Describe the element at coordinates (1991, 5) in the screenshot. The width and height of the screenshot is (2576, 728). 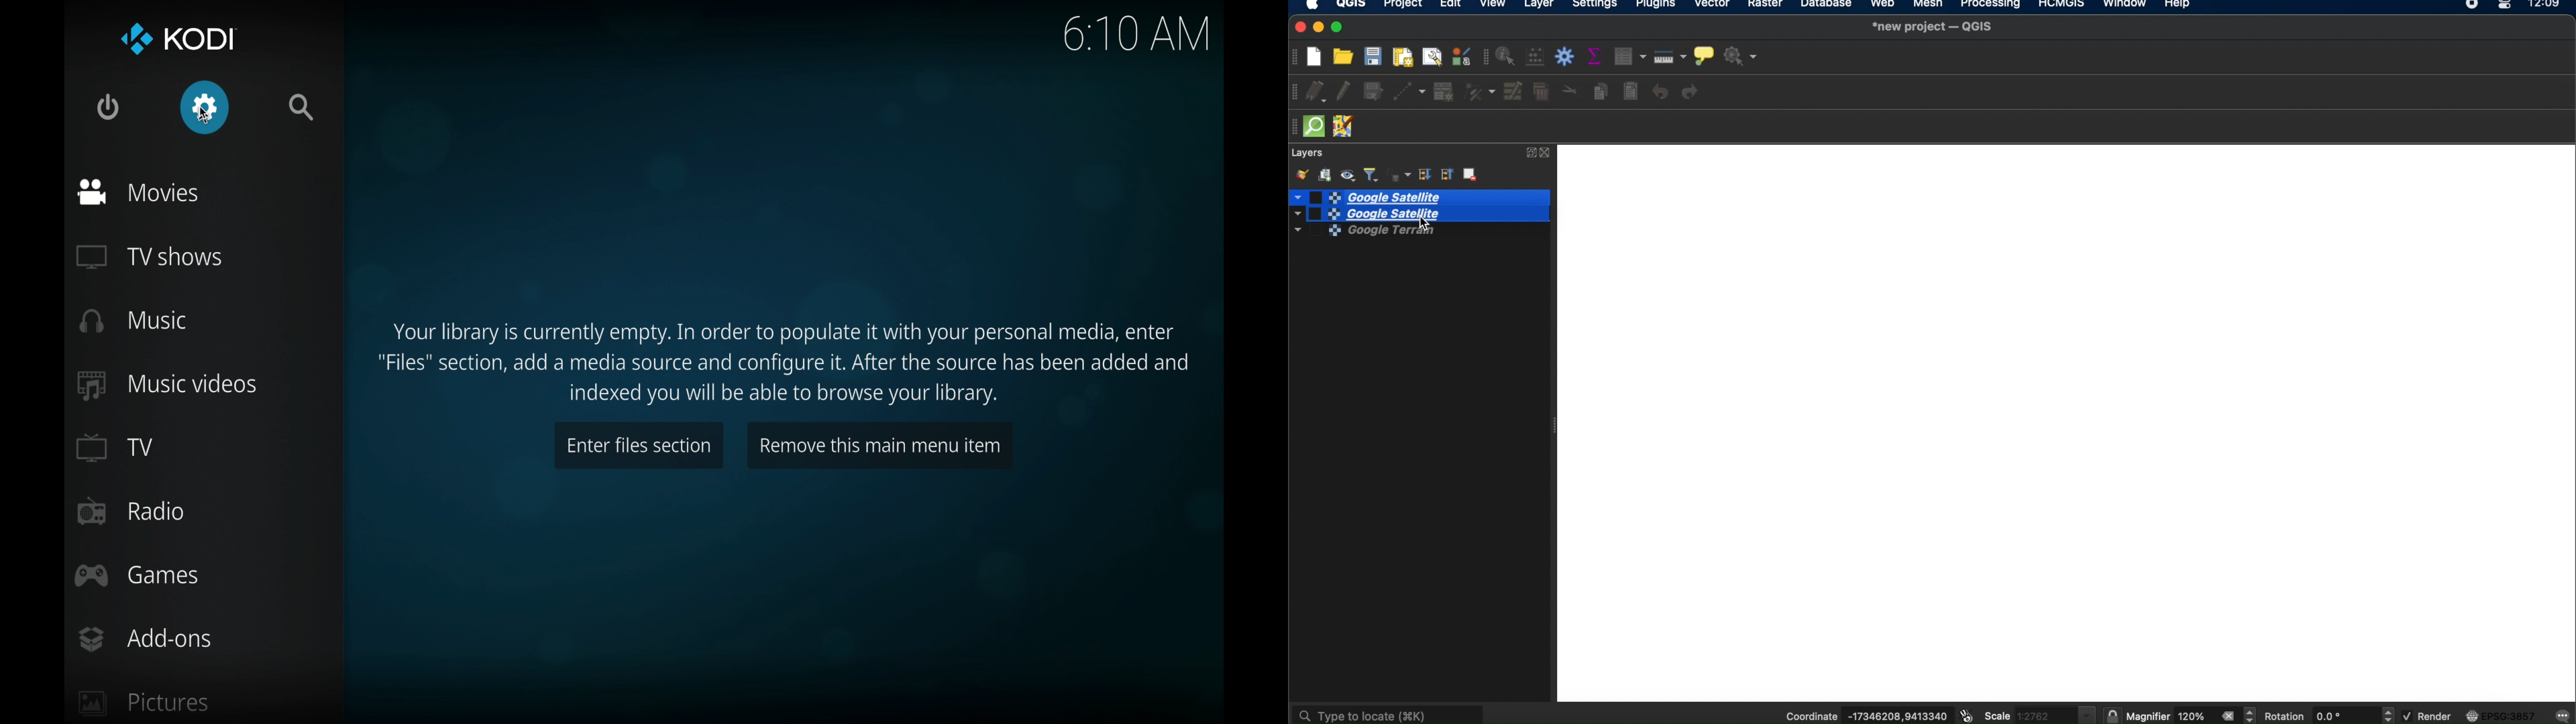
I see `processing` at that location.